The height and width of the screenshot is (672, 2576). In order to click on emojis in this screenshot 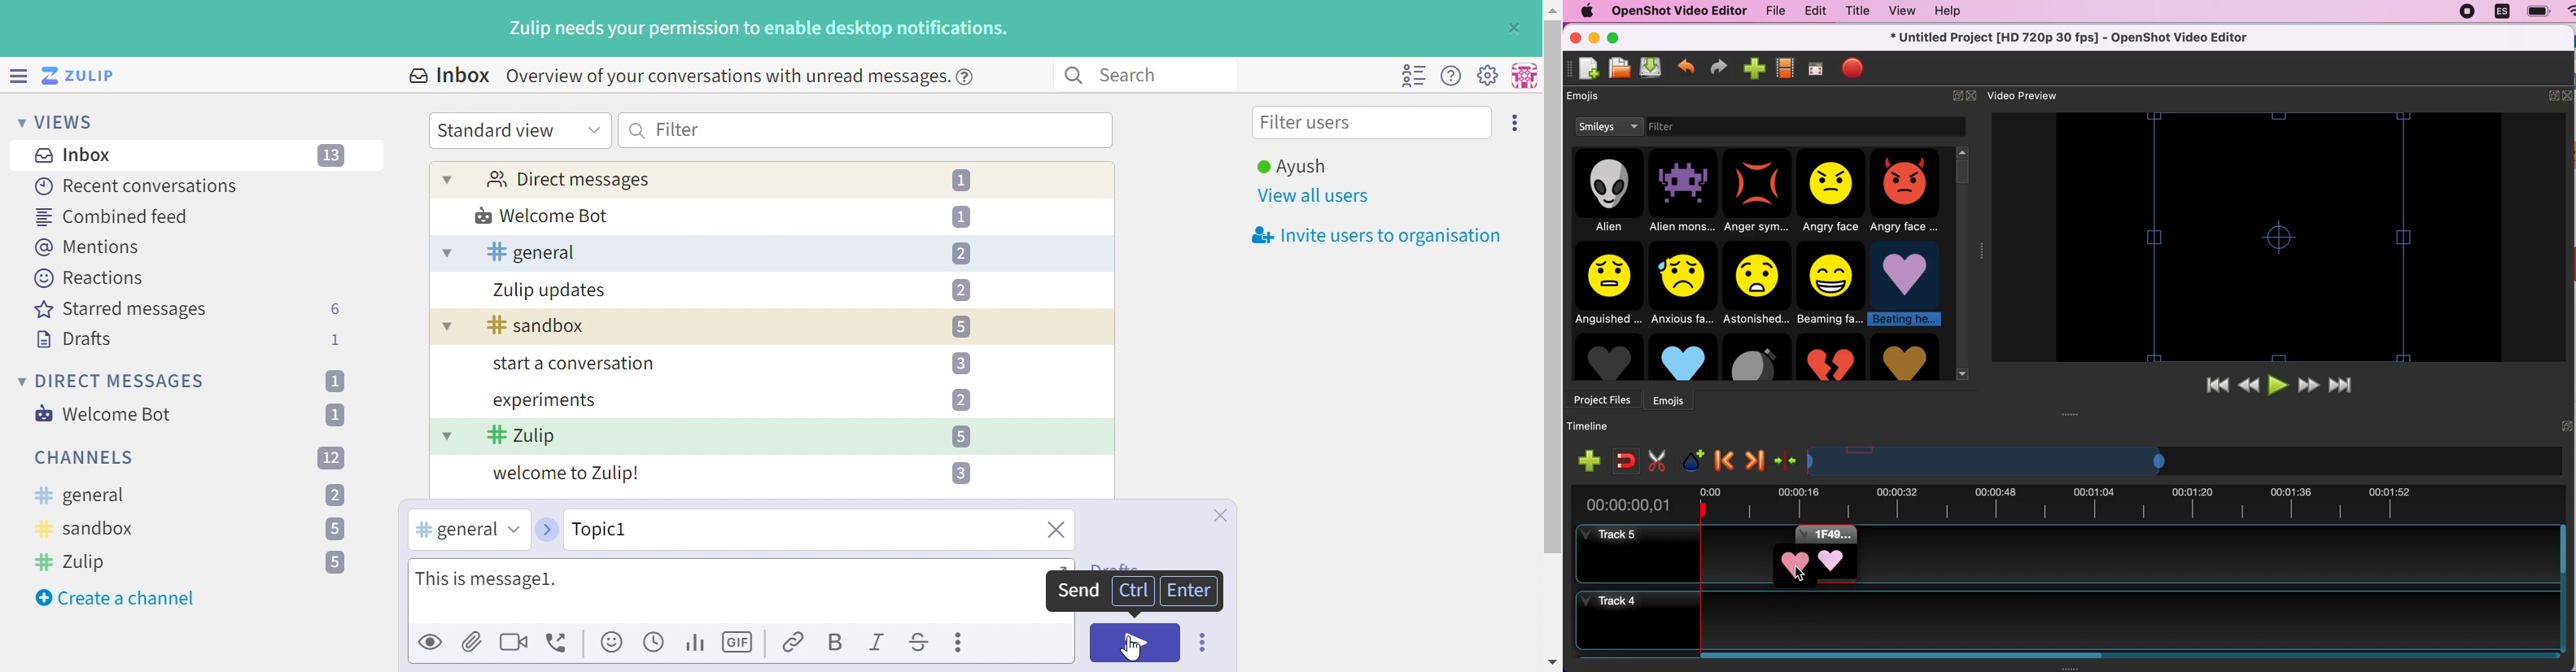, I will do `click(1591, 99)`.